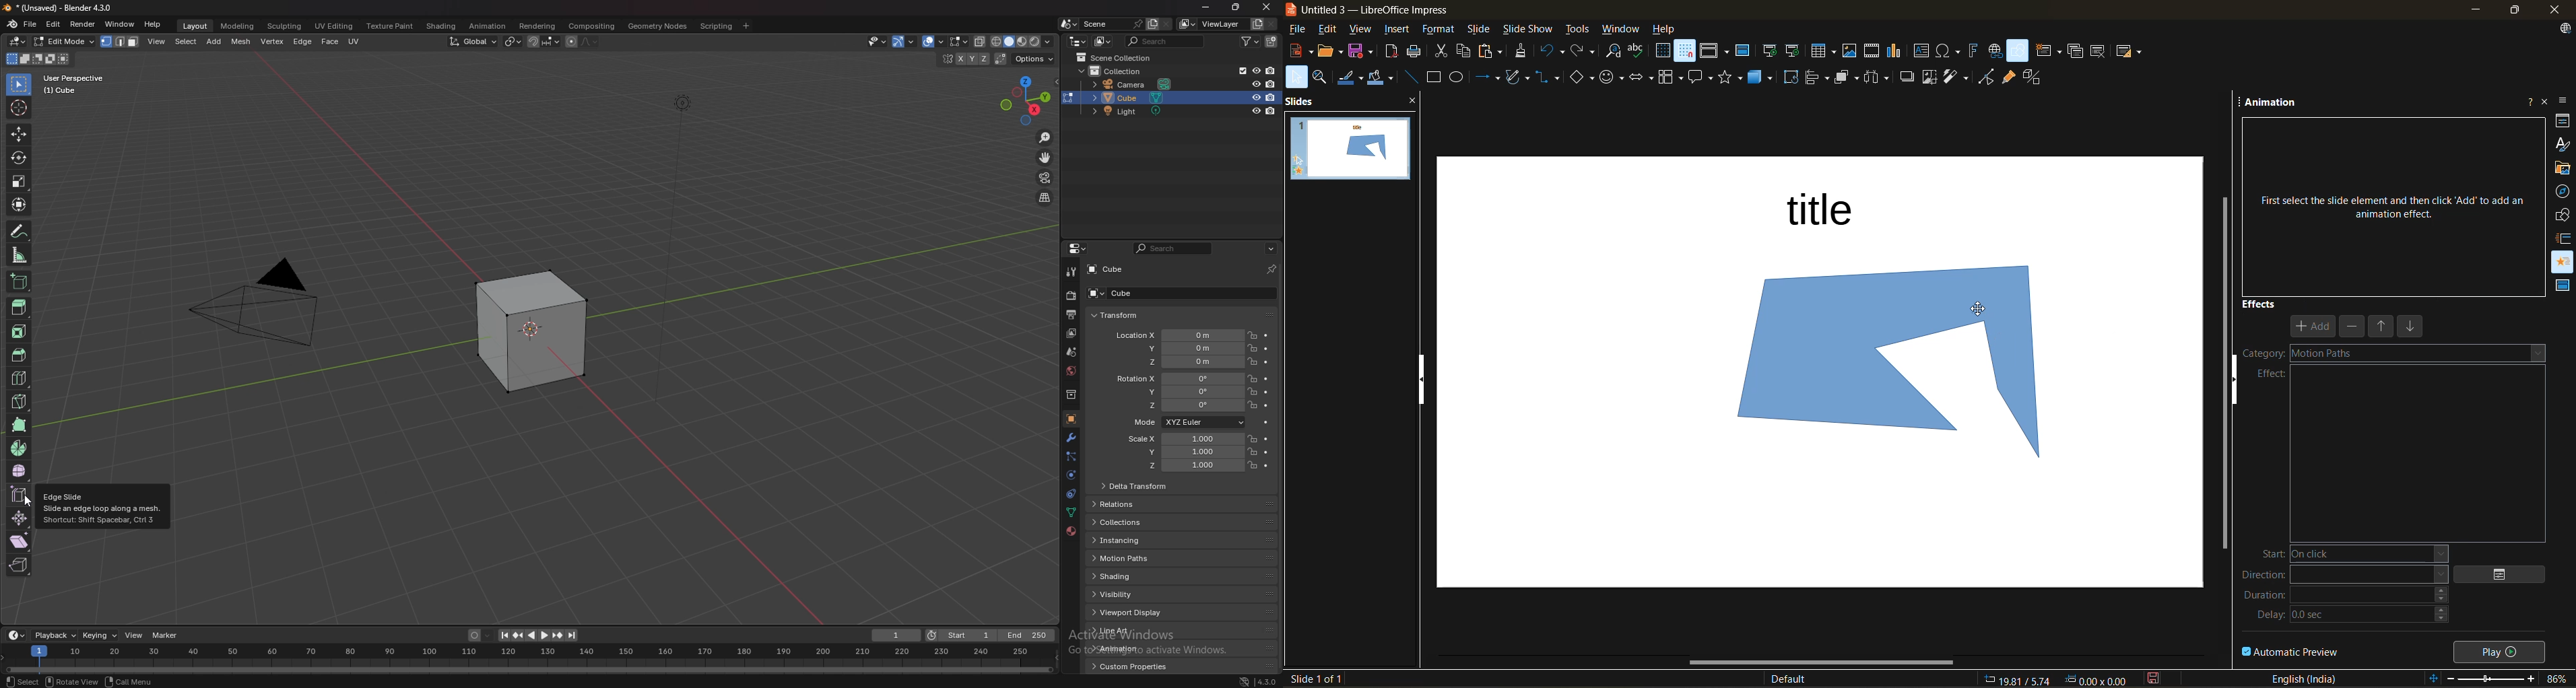  I want to click on insert special characters, so click(1949, 53).